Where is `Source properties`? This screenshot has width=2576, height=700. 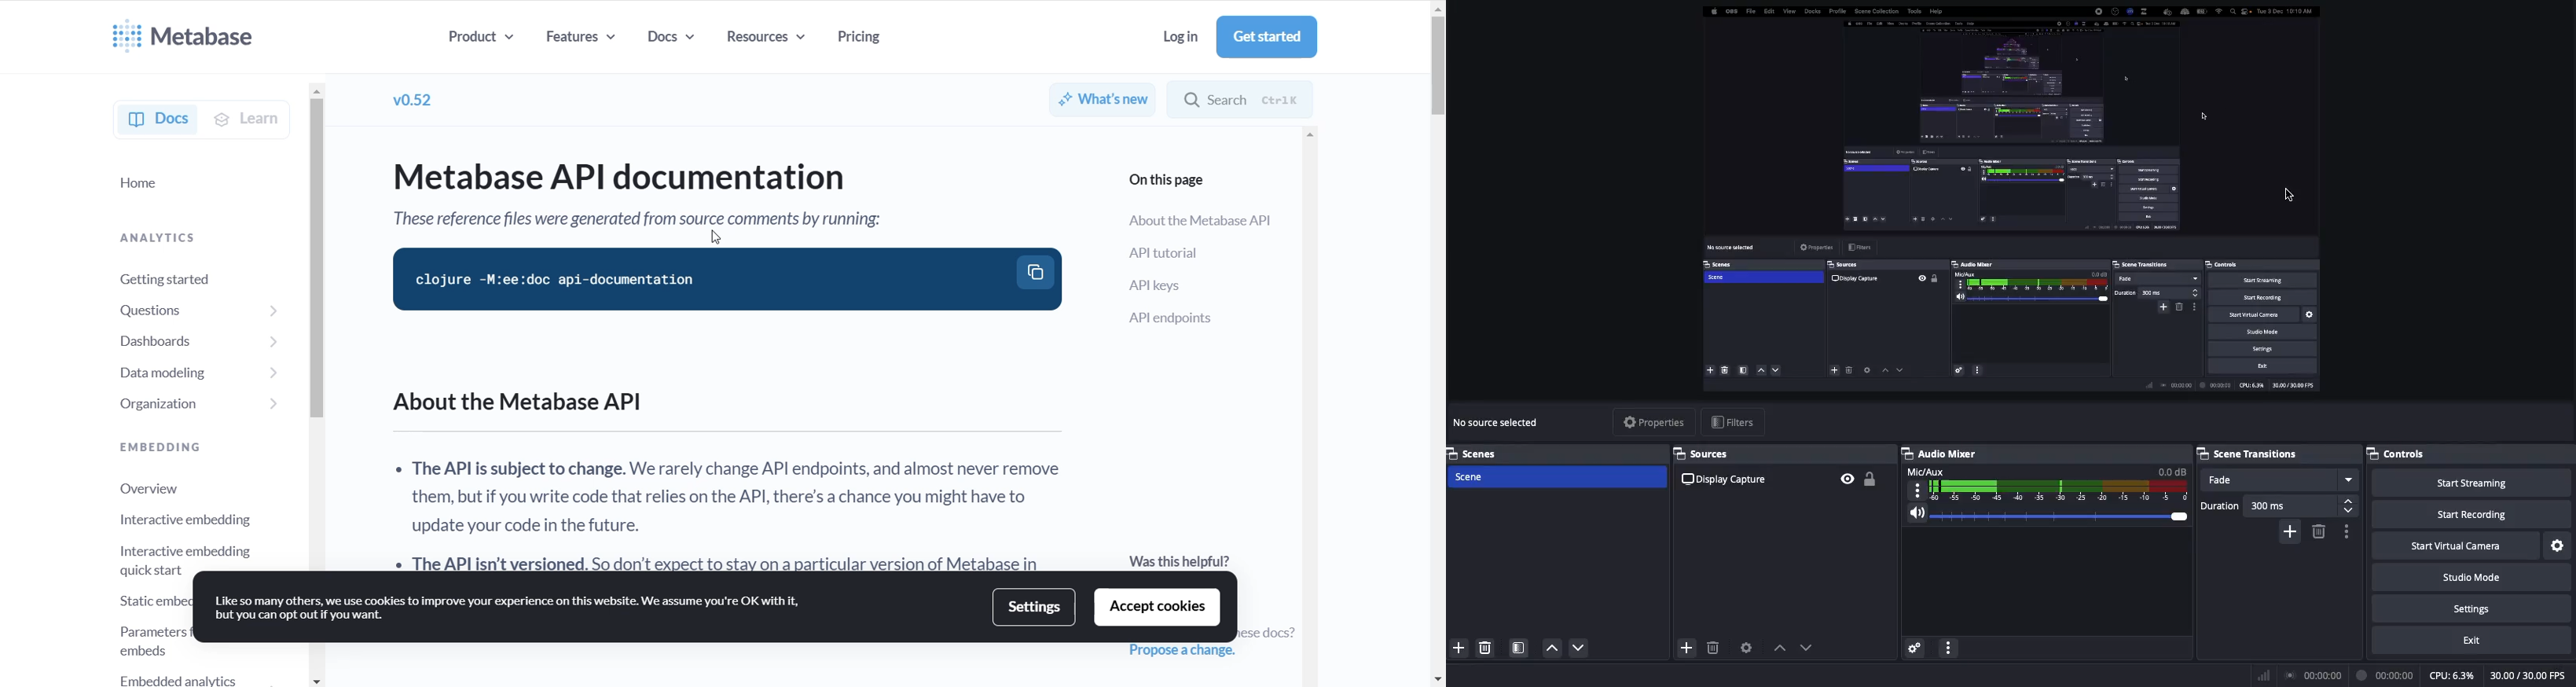
Source properties is located at coordinates (1745, 648).